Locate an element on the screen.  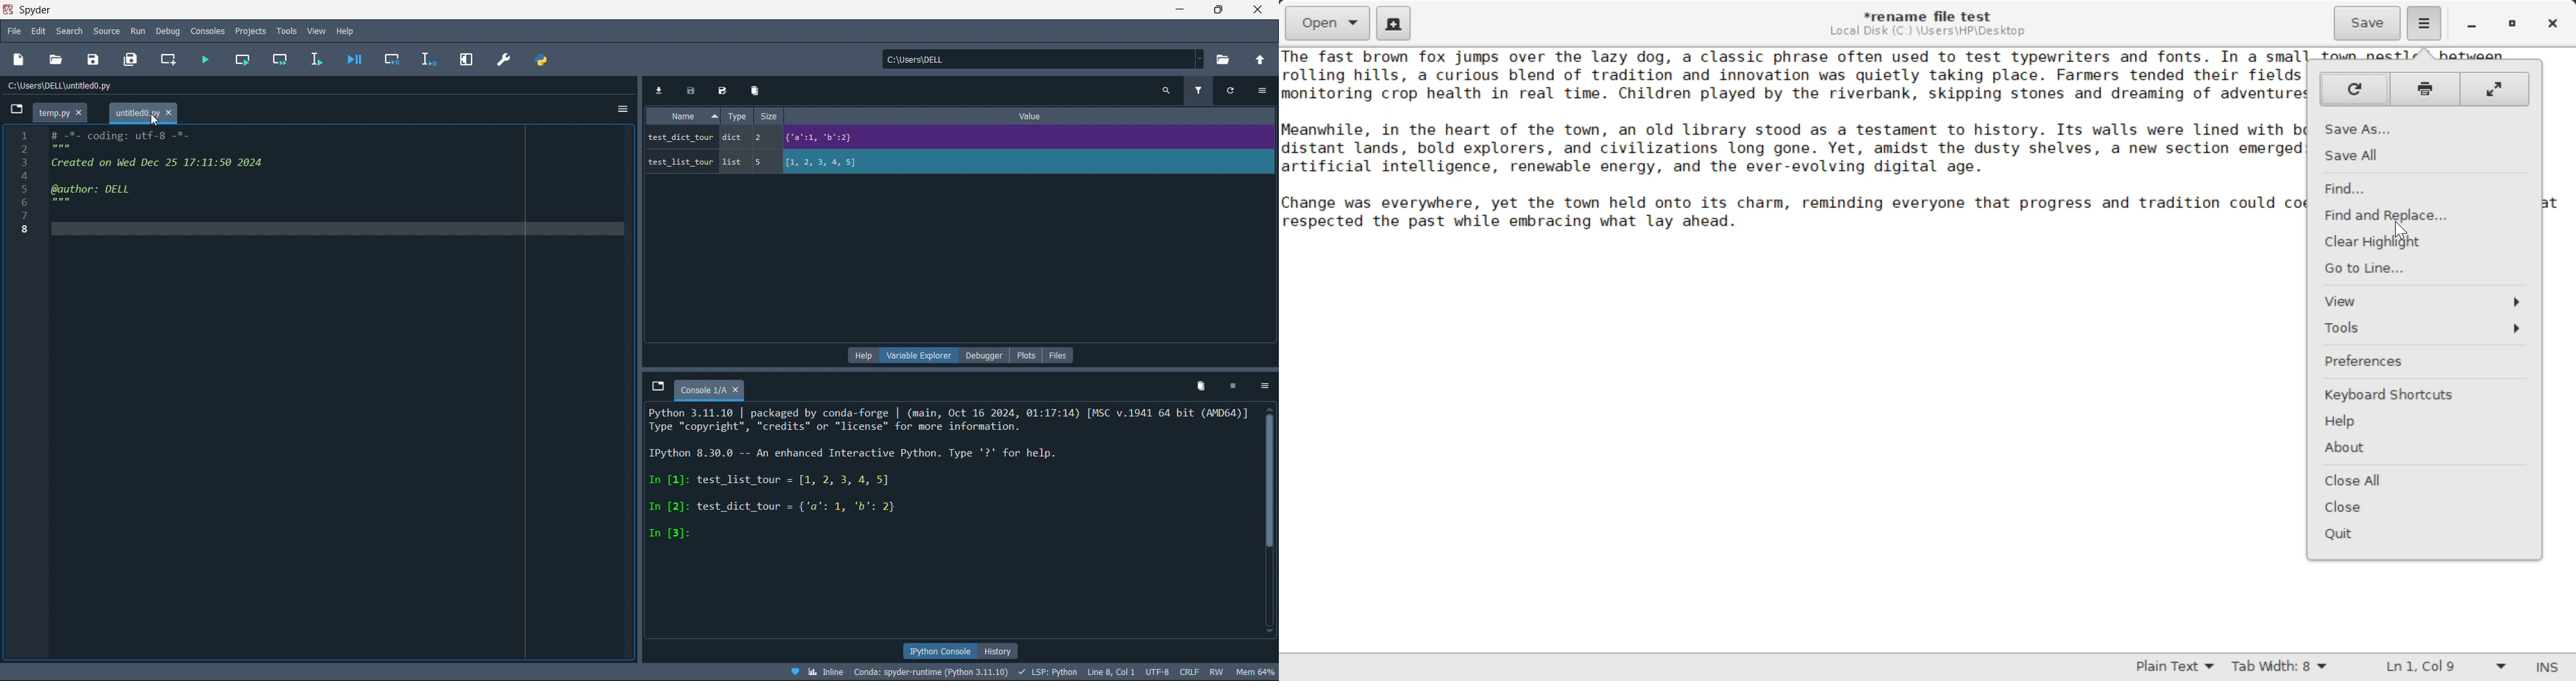
LSP: Python is located at coordinates (1049, 673).